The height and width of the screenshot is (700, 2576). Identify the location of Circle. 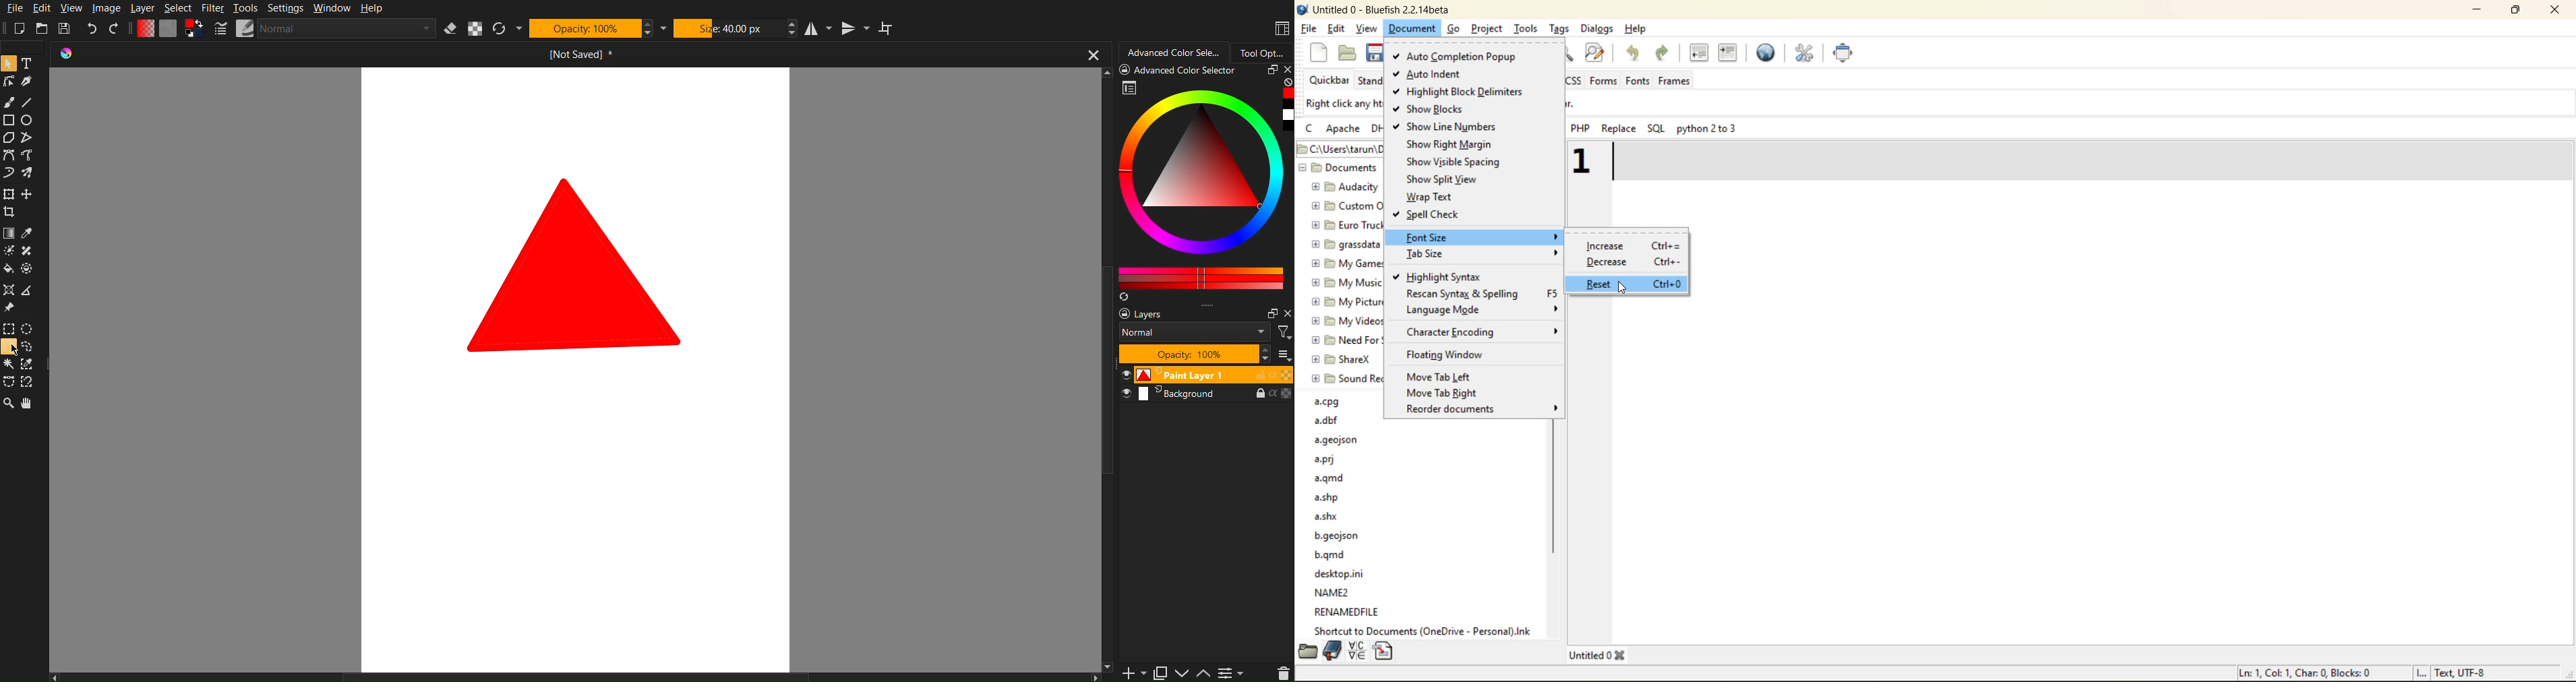
(28, 121).